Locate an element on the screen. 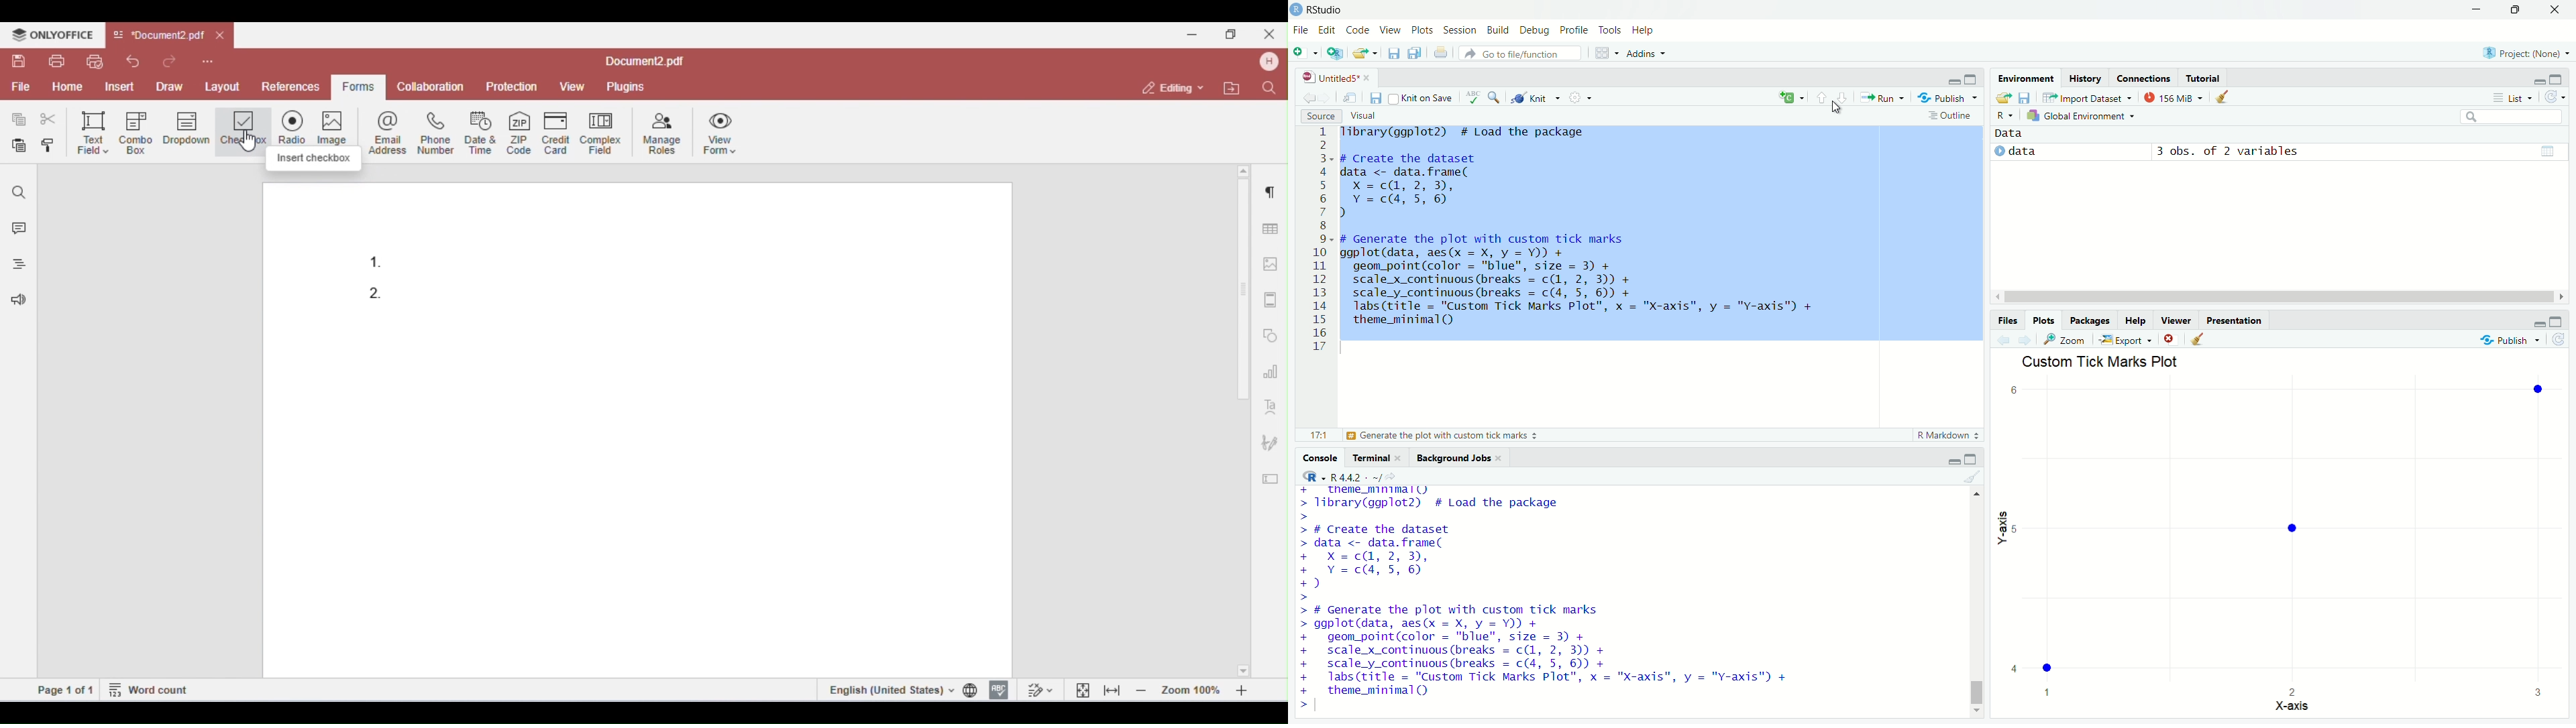 The width and height of the screenshot is (2576, 728). go forward to the next source location is located at coordinates (1328, 97).